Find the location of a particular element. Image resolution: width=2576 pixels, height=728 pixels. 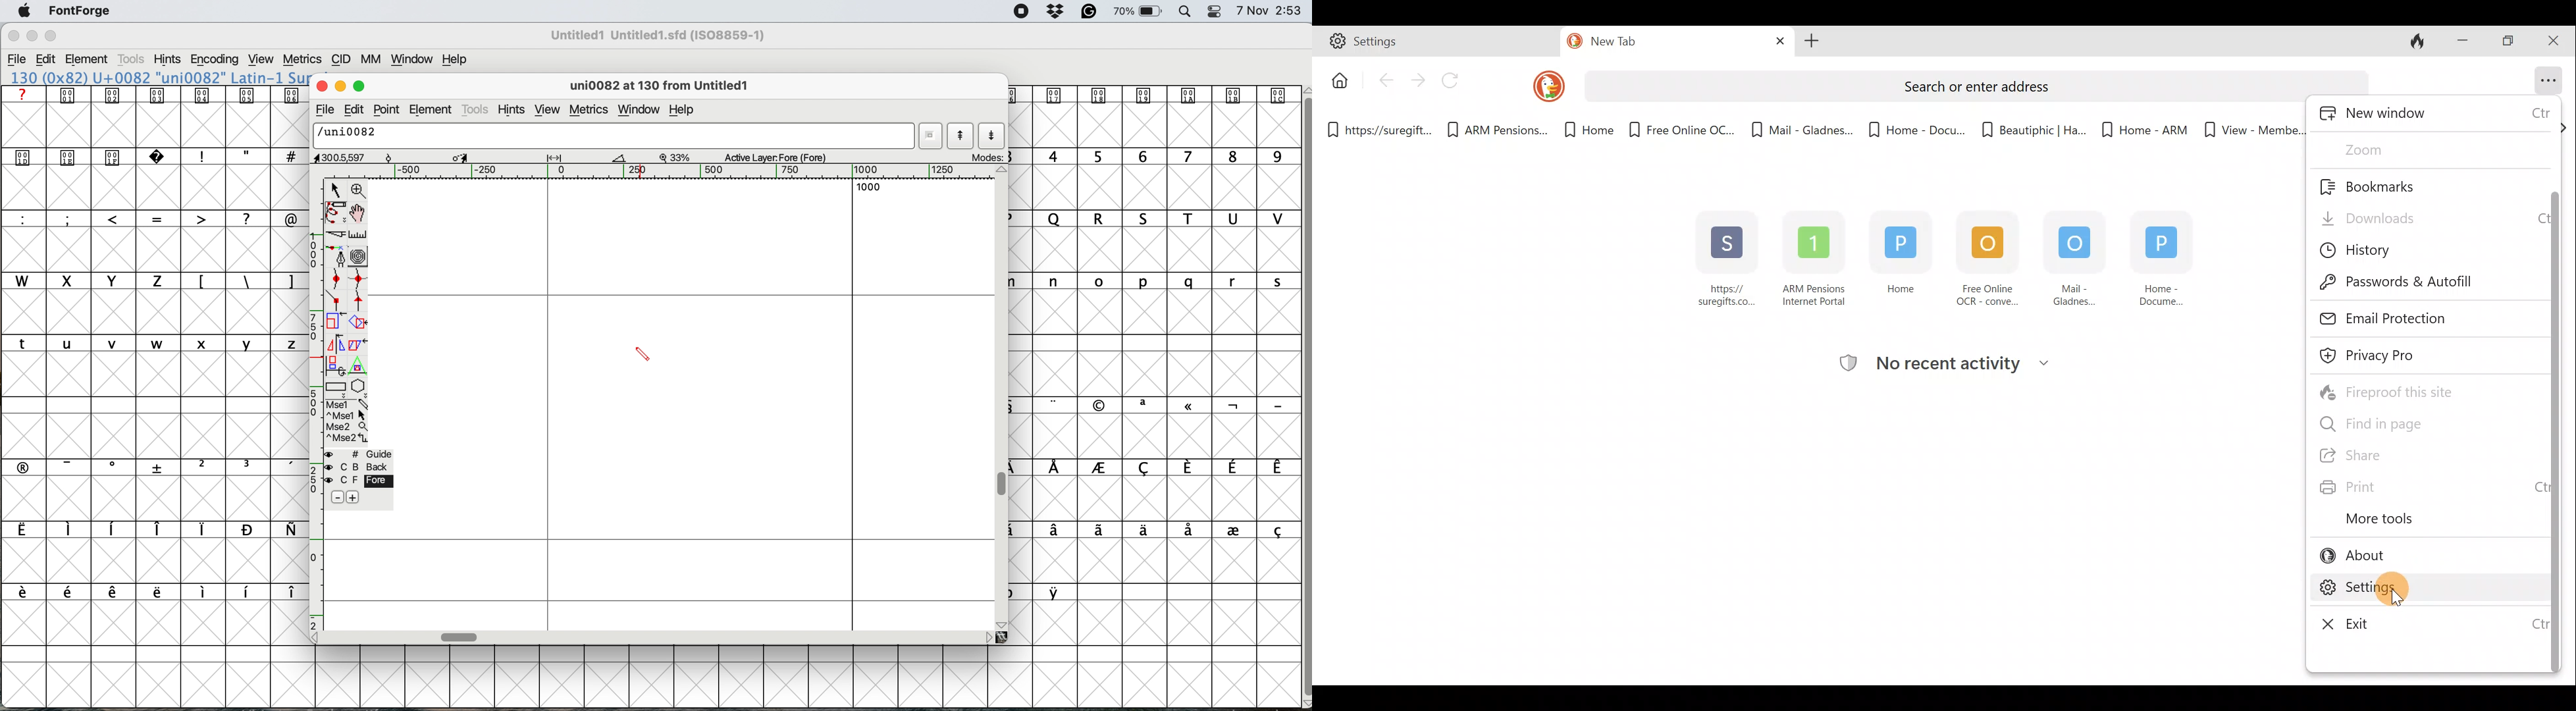

History is located at coordinates (2373, 250).